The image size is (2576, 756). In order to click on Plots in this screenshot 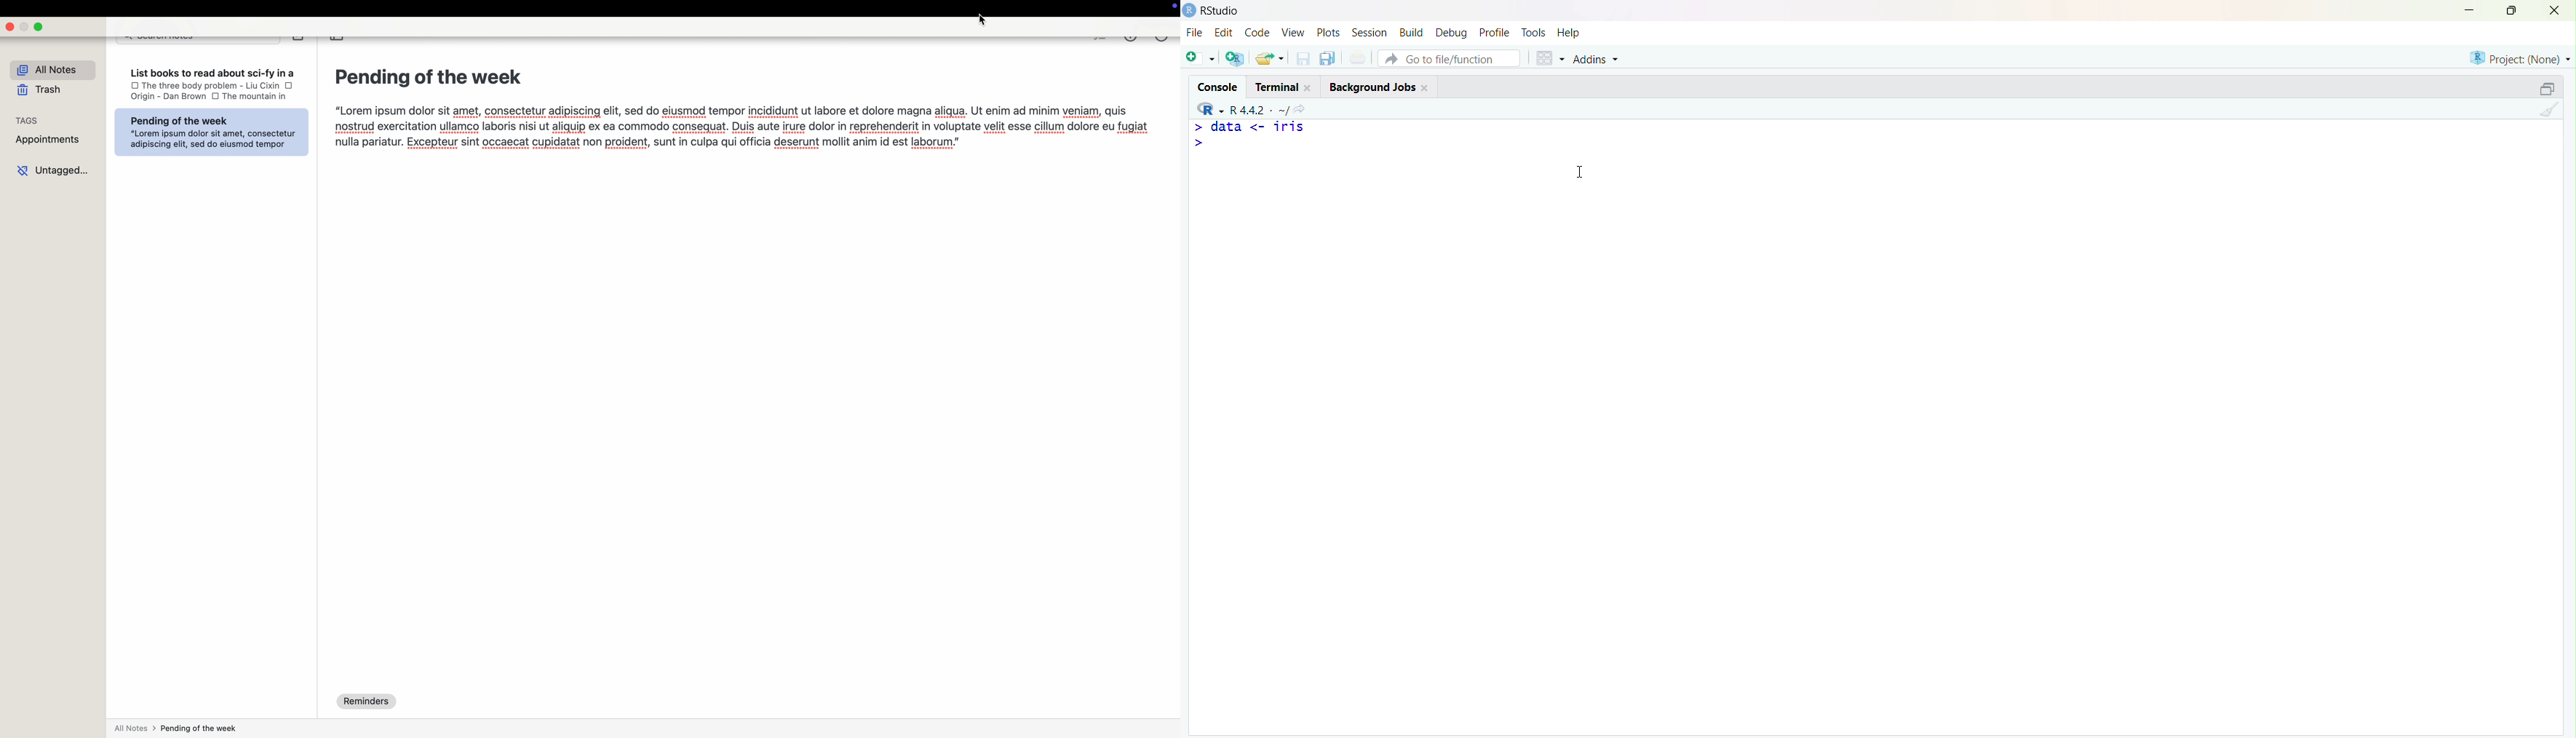, I will do `click(1328, 32)`.